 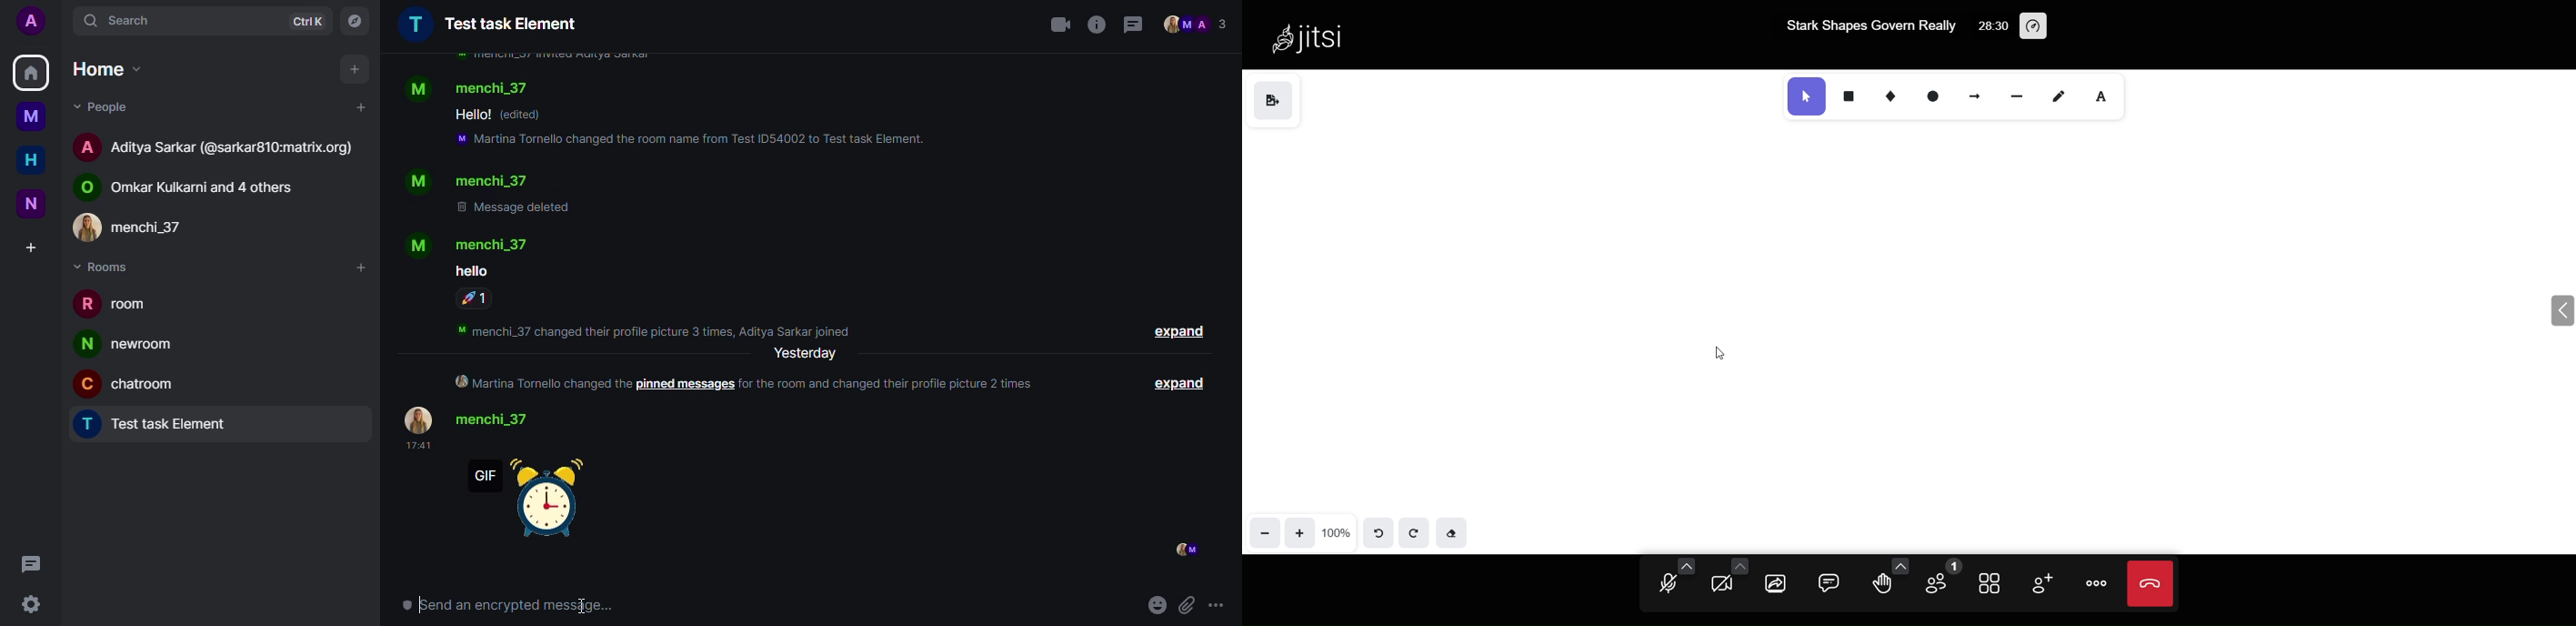 I want to click on info- Martina tornealo changed the room name , so click(x=693, y=141).